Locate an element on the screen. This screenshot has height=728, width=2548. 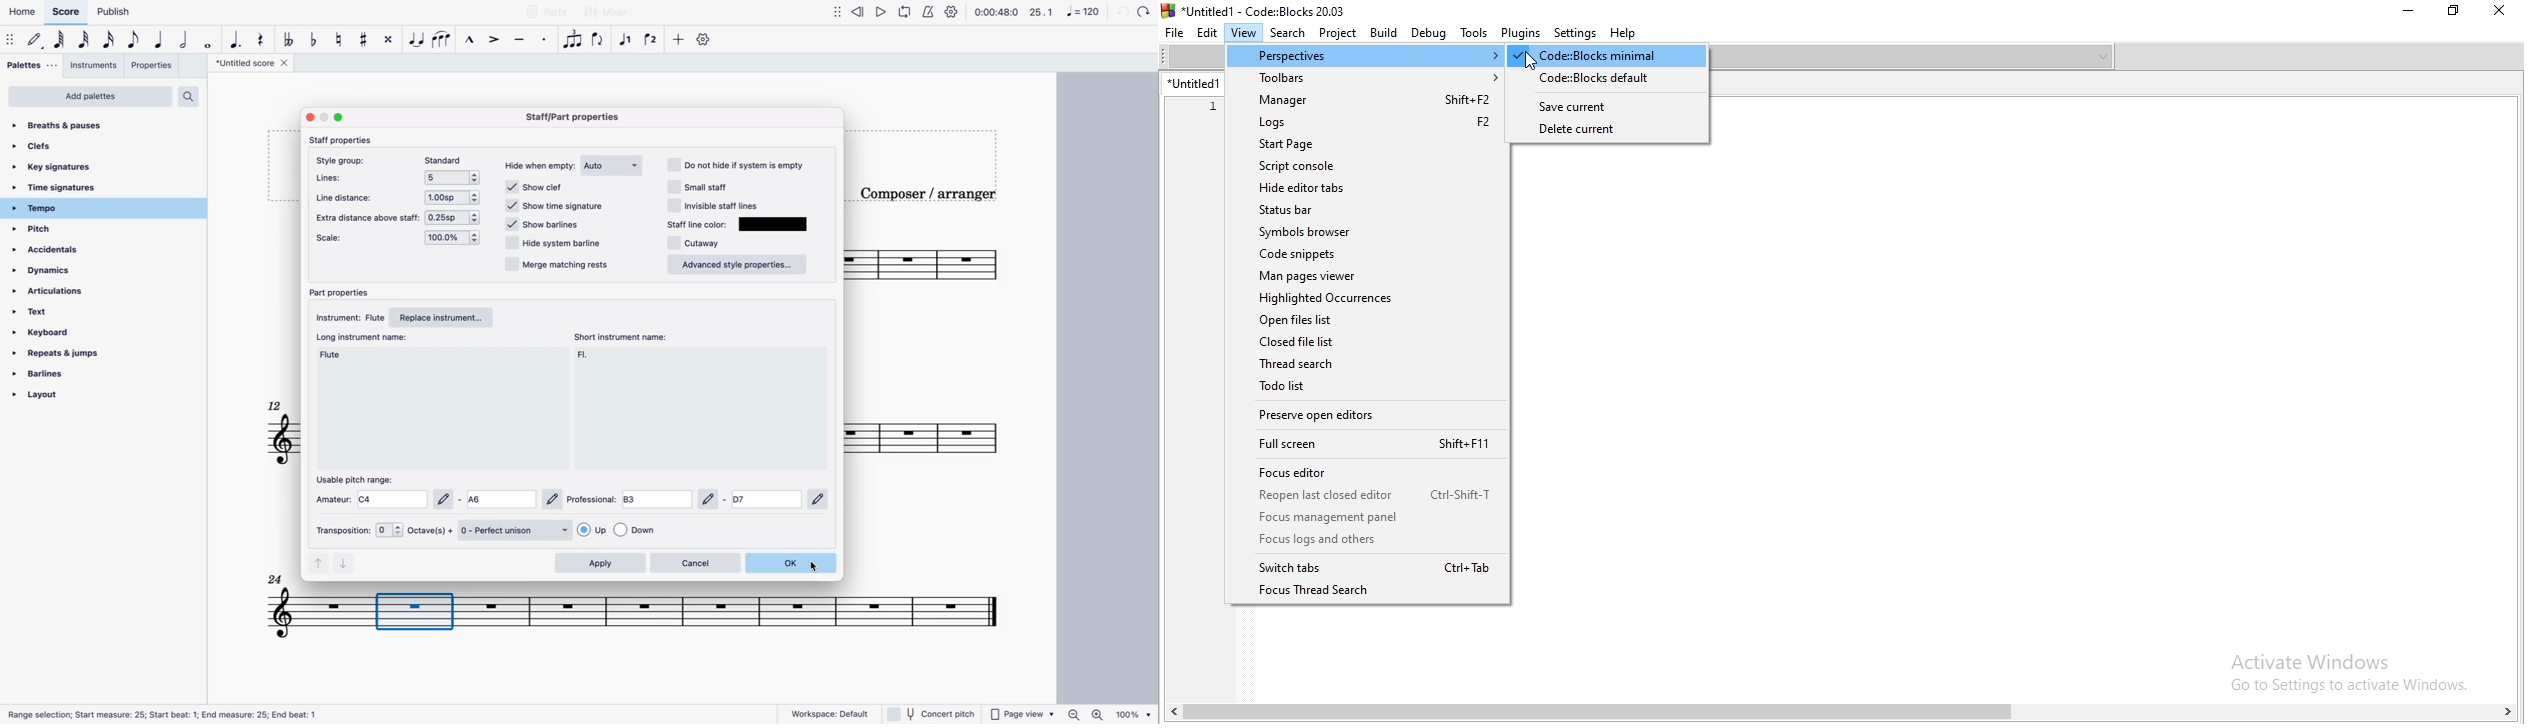
keyboard is located at coordinates (51, 332).